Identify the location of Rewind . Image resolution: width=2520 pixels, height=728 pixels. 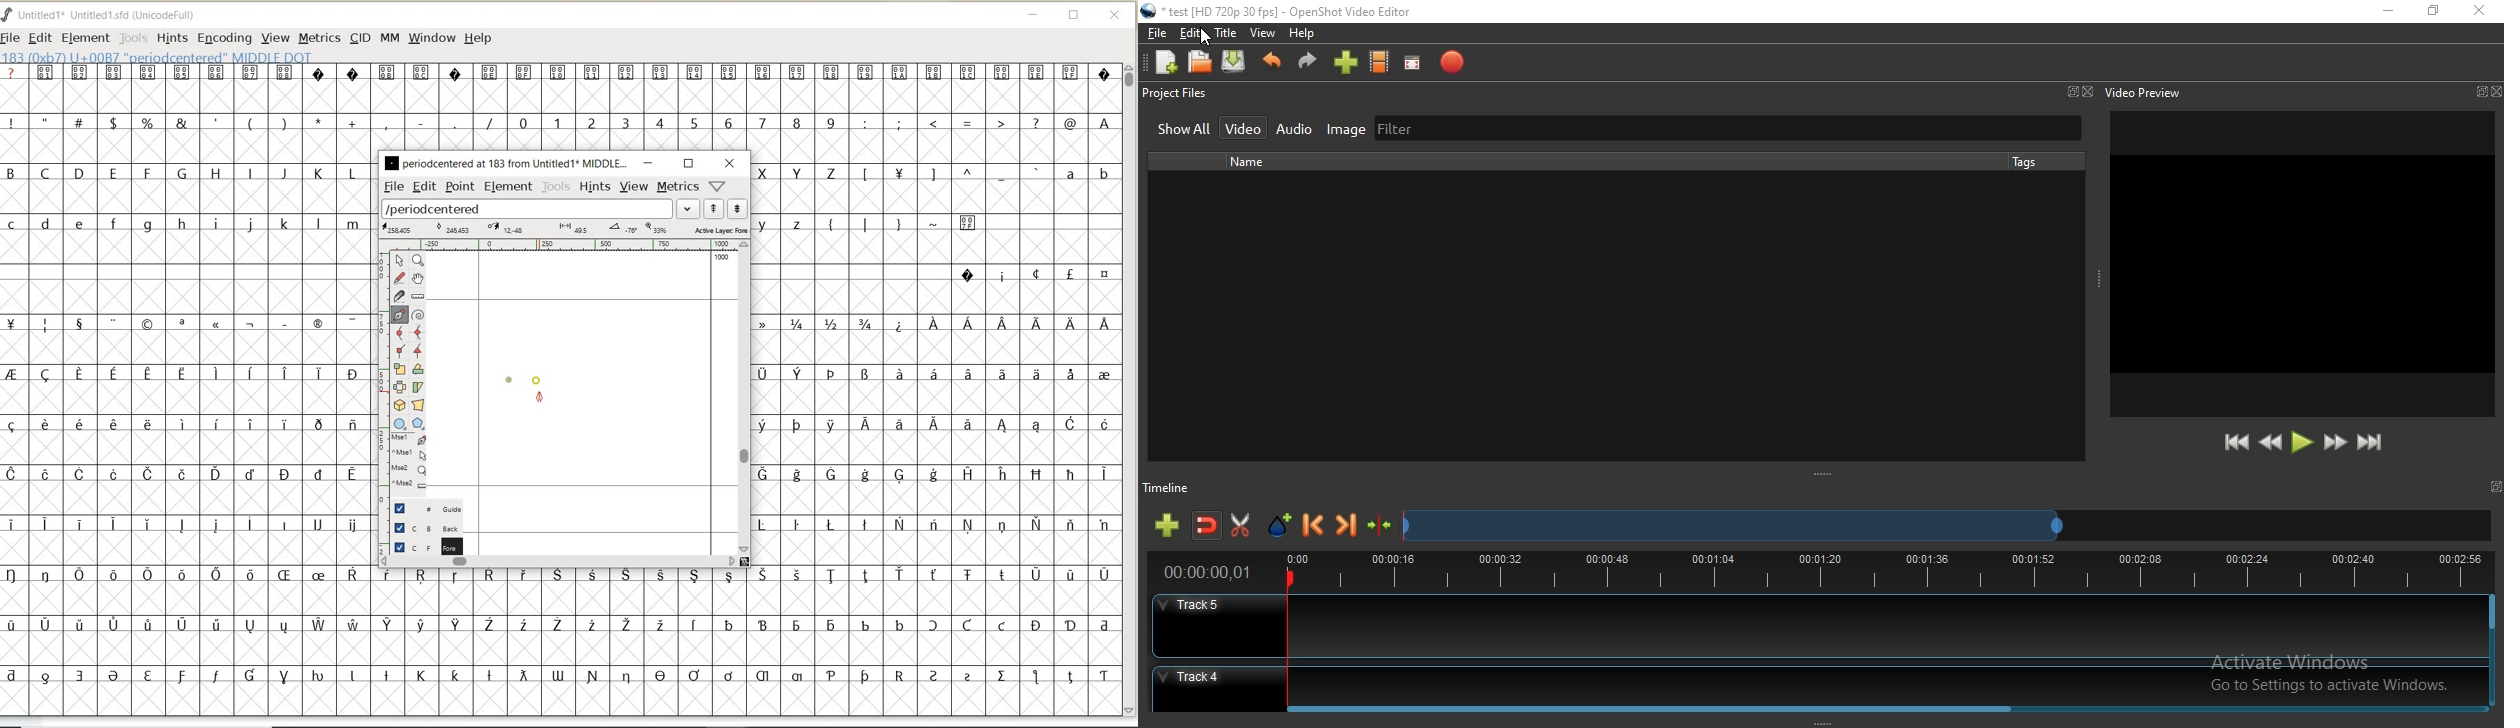
(2270, 443).